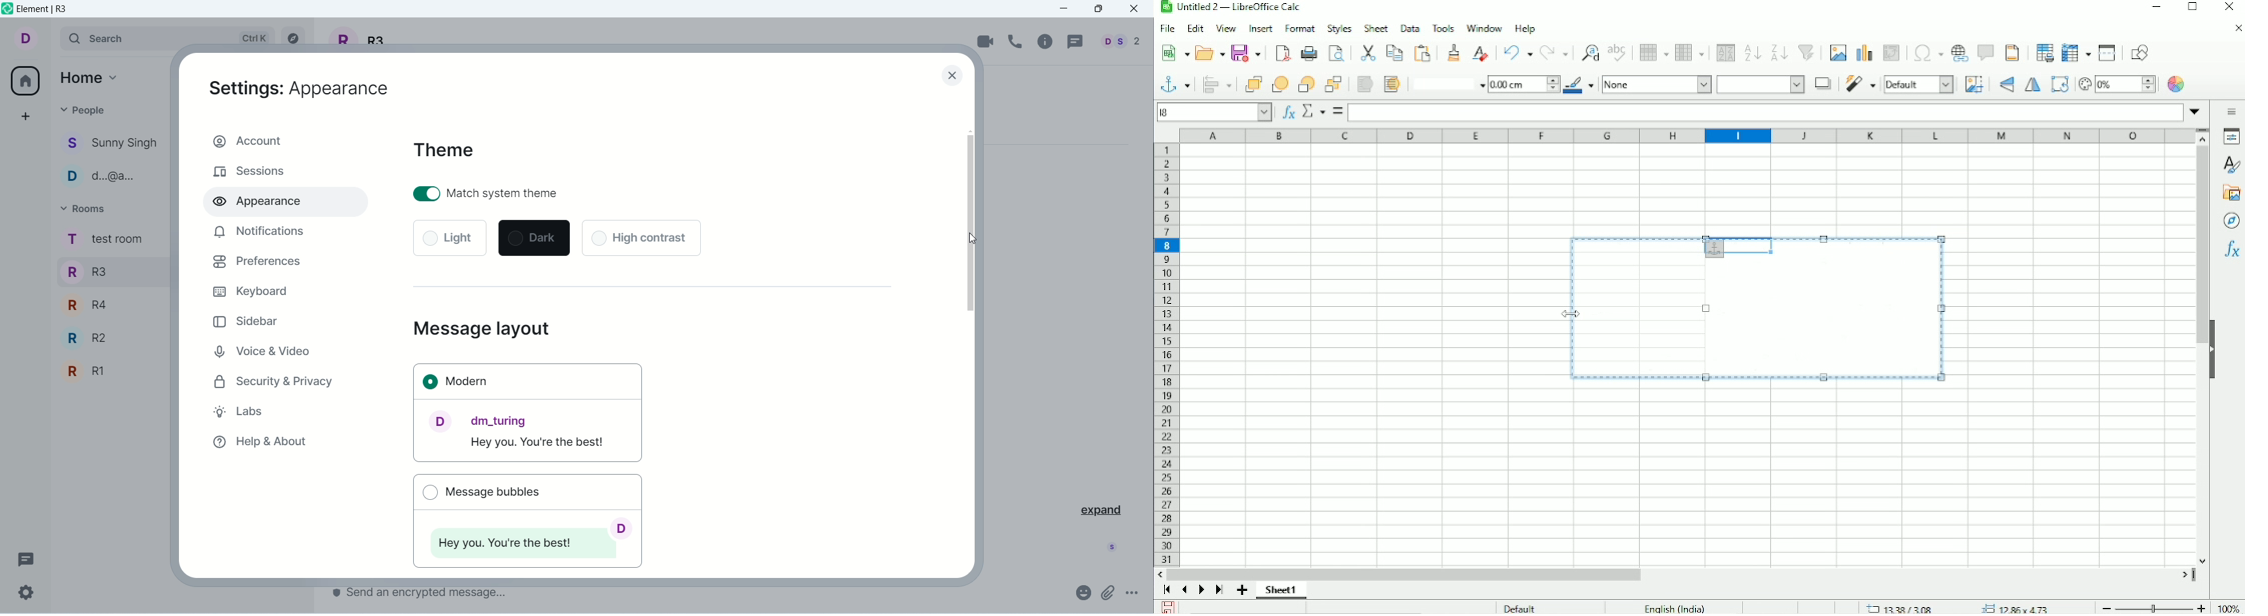 Image resolution: width=2268 pixels, height=616 pixels. What do you see at coordinates (249, 290) in the screenshot?
I see `keyboard` at bounding box center [249, 290].